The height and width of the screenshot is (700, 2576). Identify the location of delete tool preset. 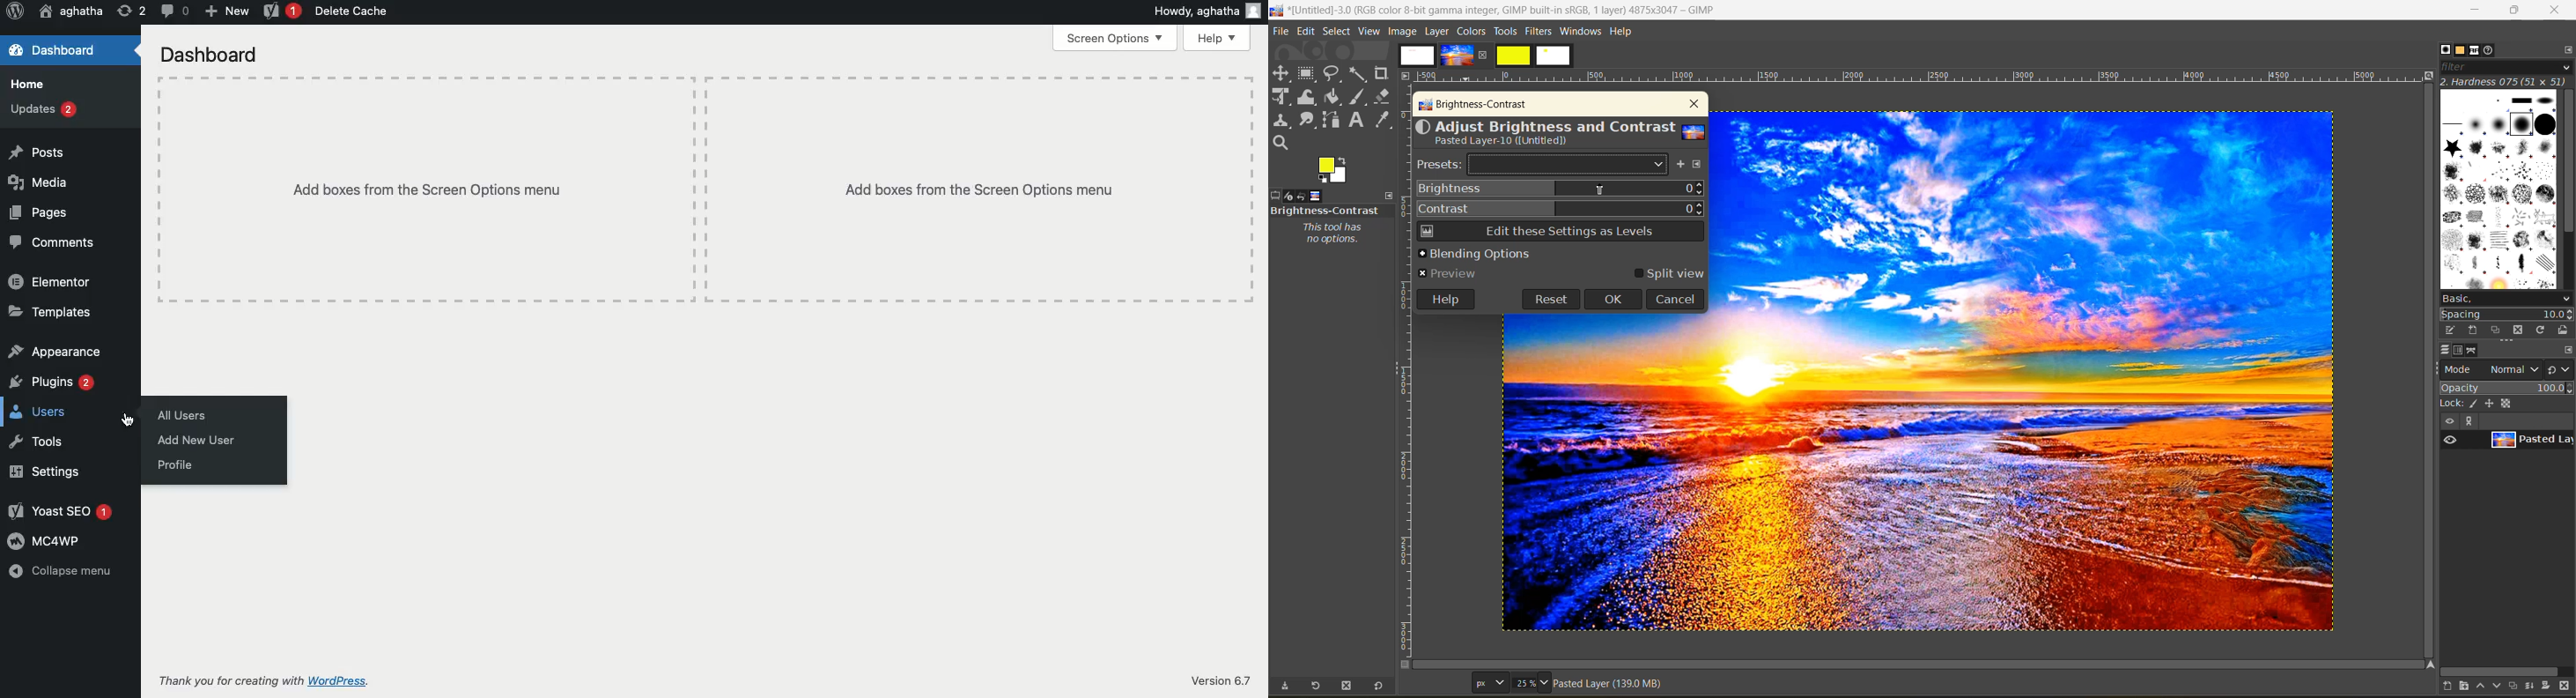
(1349, 686).